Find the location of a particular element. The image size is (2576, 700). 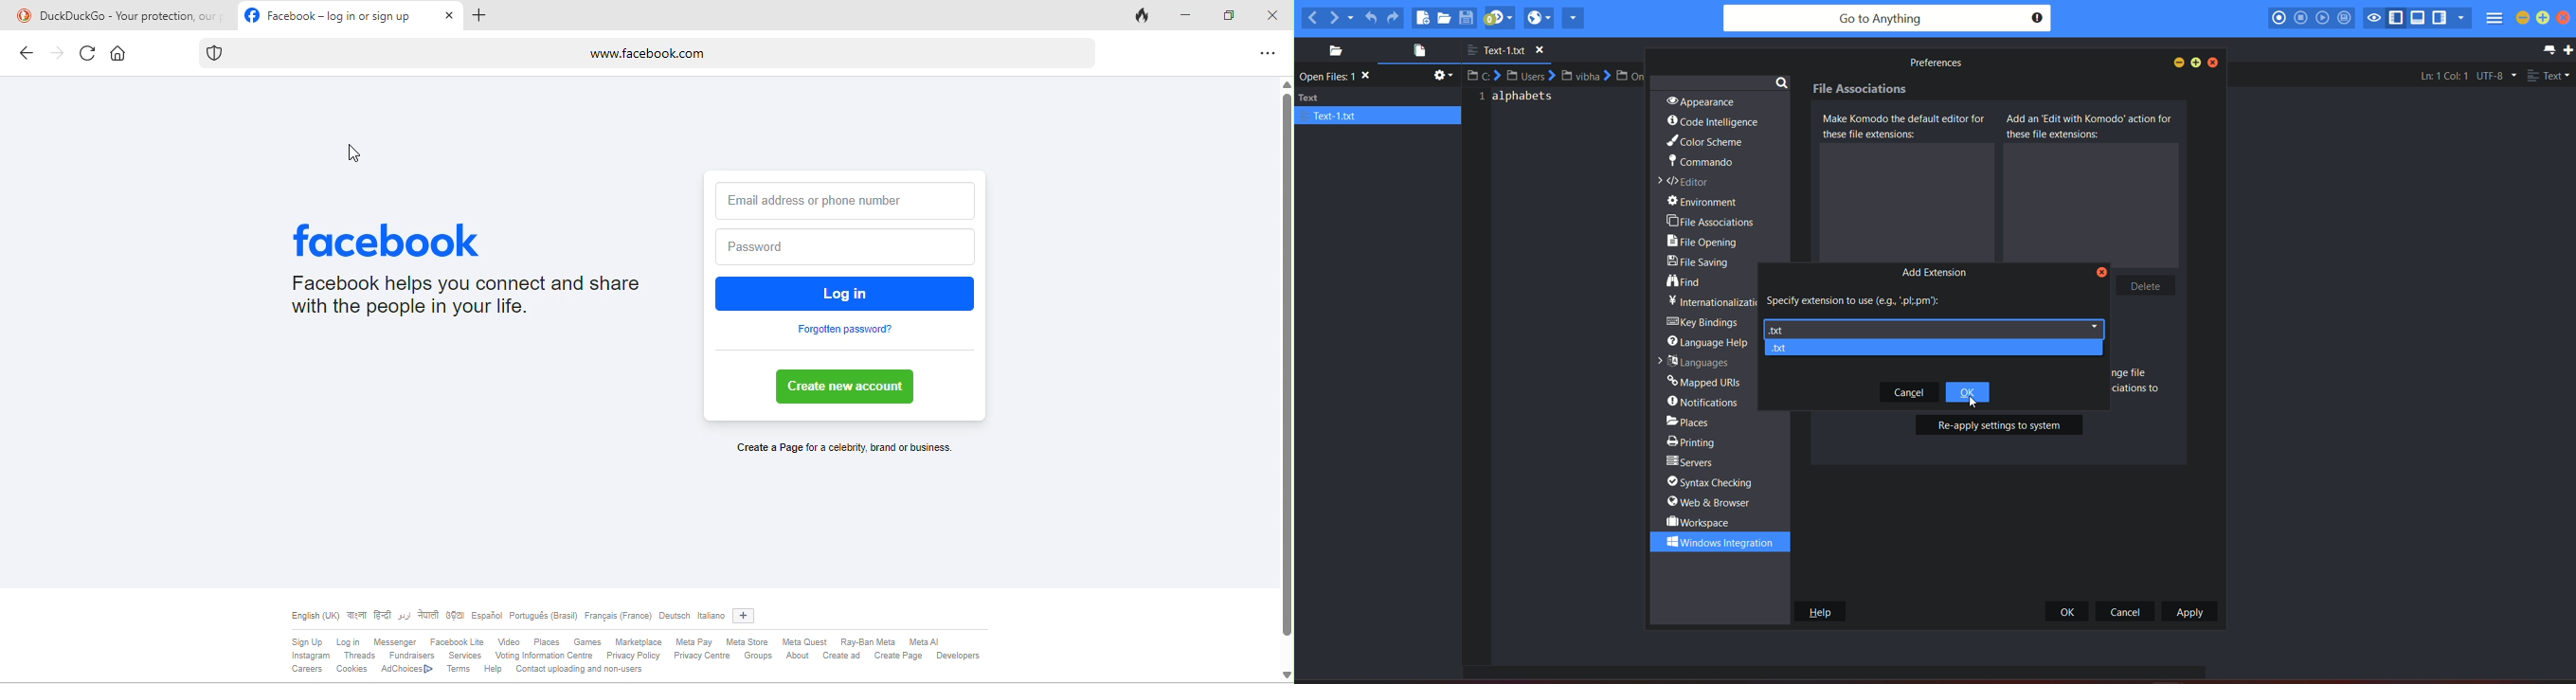

key bridges is located at coordinates (1706, 323).